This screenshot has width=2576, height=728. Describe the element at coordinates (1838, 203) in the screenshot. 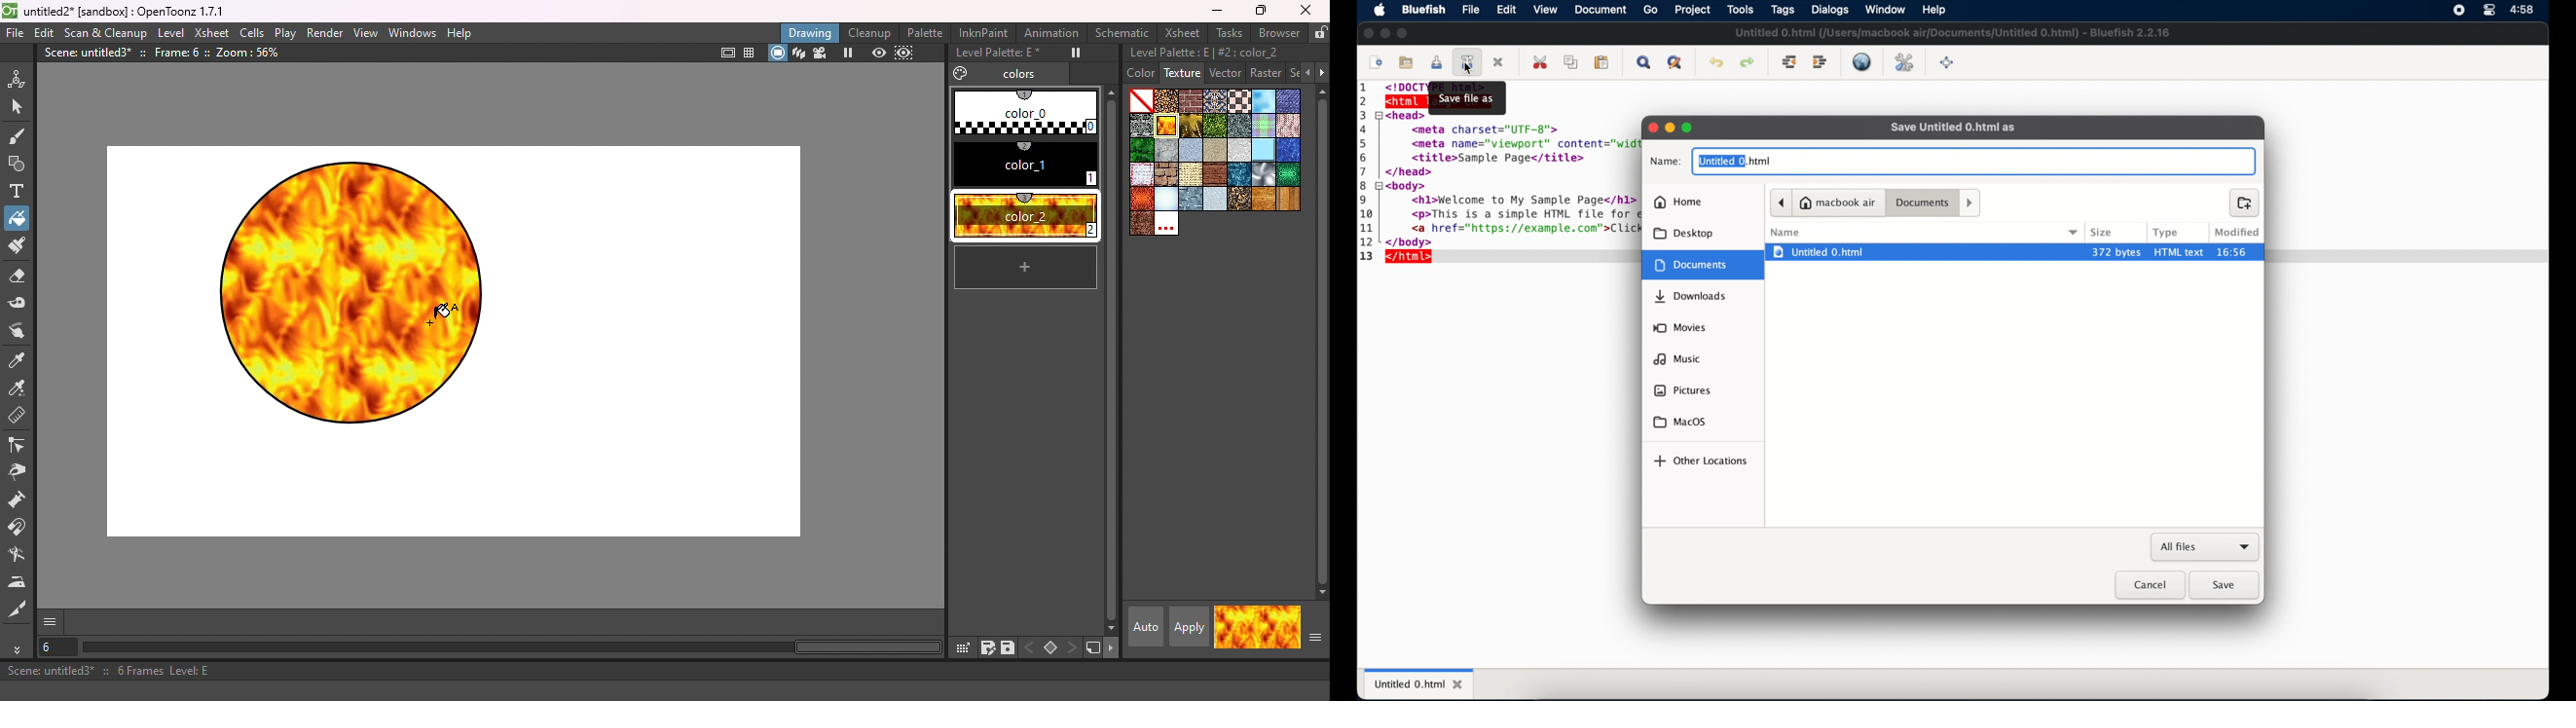

I see `macbook air` at that location.